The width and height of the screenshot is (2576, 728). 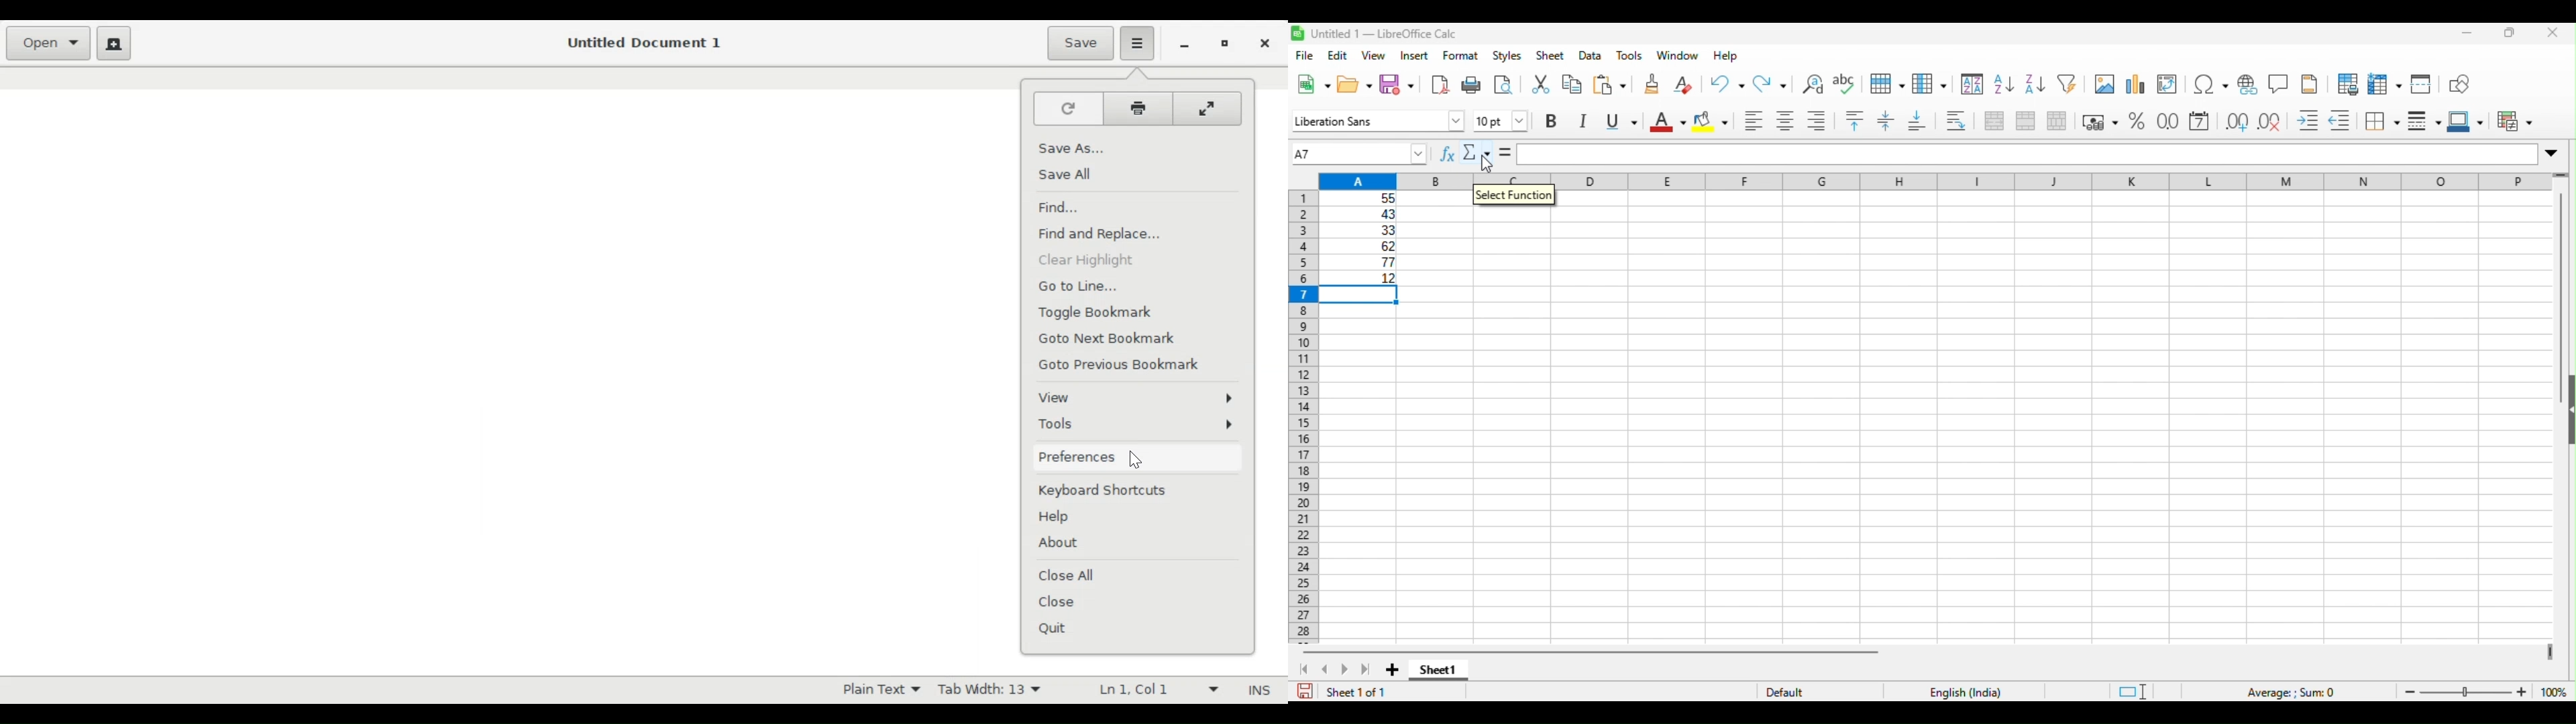 What do you see at coordinates (1972, 84) in the screenshot?
I see `sort` at bounding box center [1972, 84].